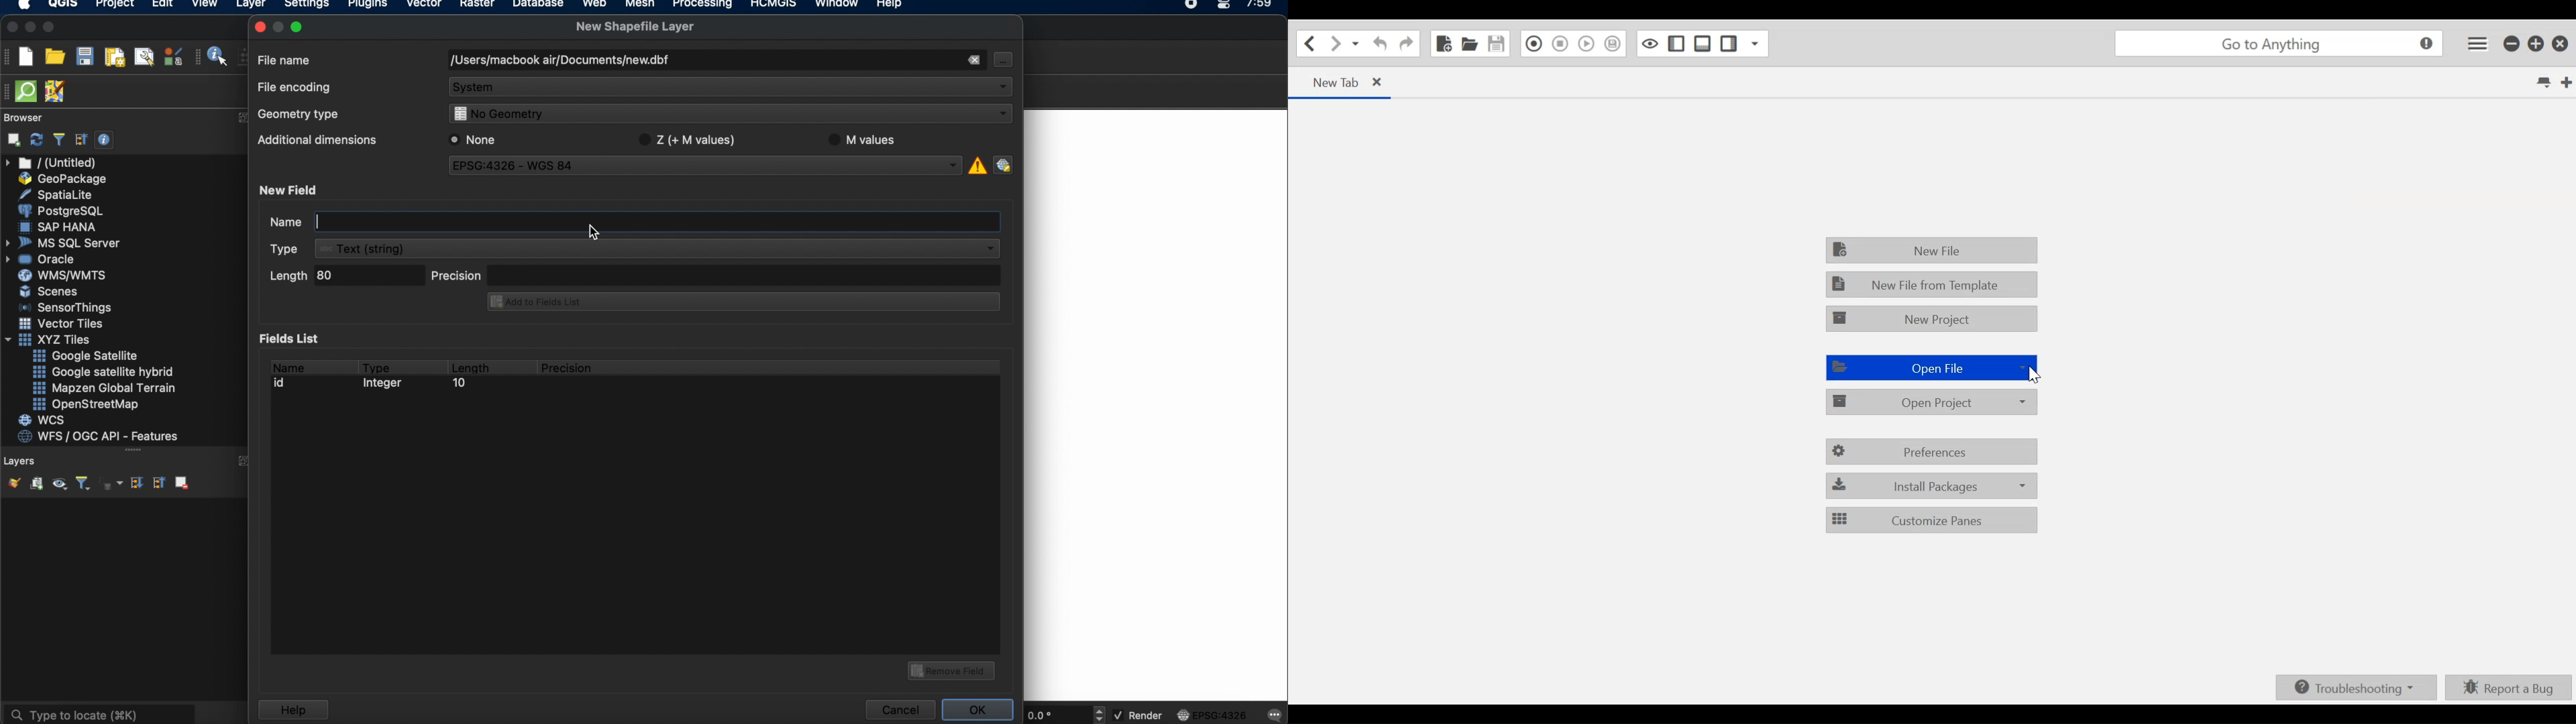 This screenshot has height=728, width=2576. I want to click on postgresql, so click(60, 211).